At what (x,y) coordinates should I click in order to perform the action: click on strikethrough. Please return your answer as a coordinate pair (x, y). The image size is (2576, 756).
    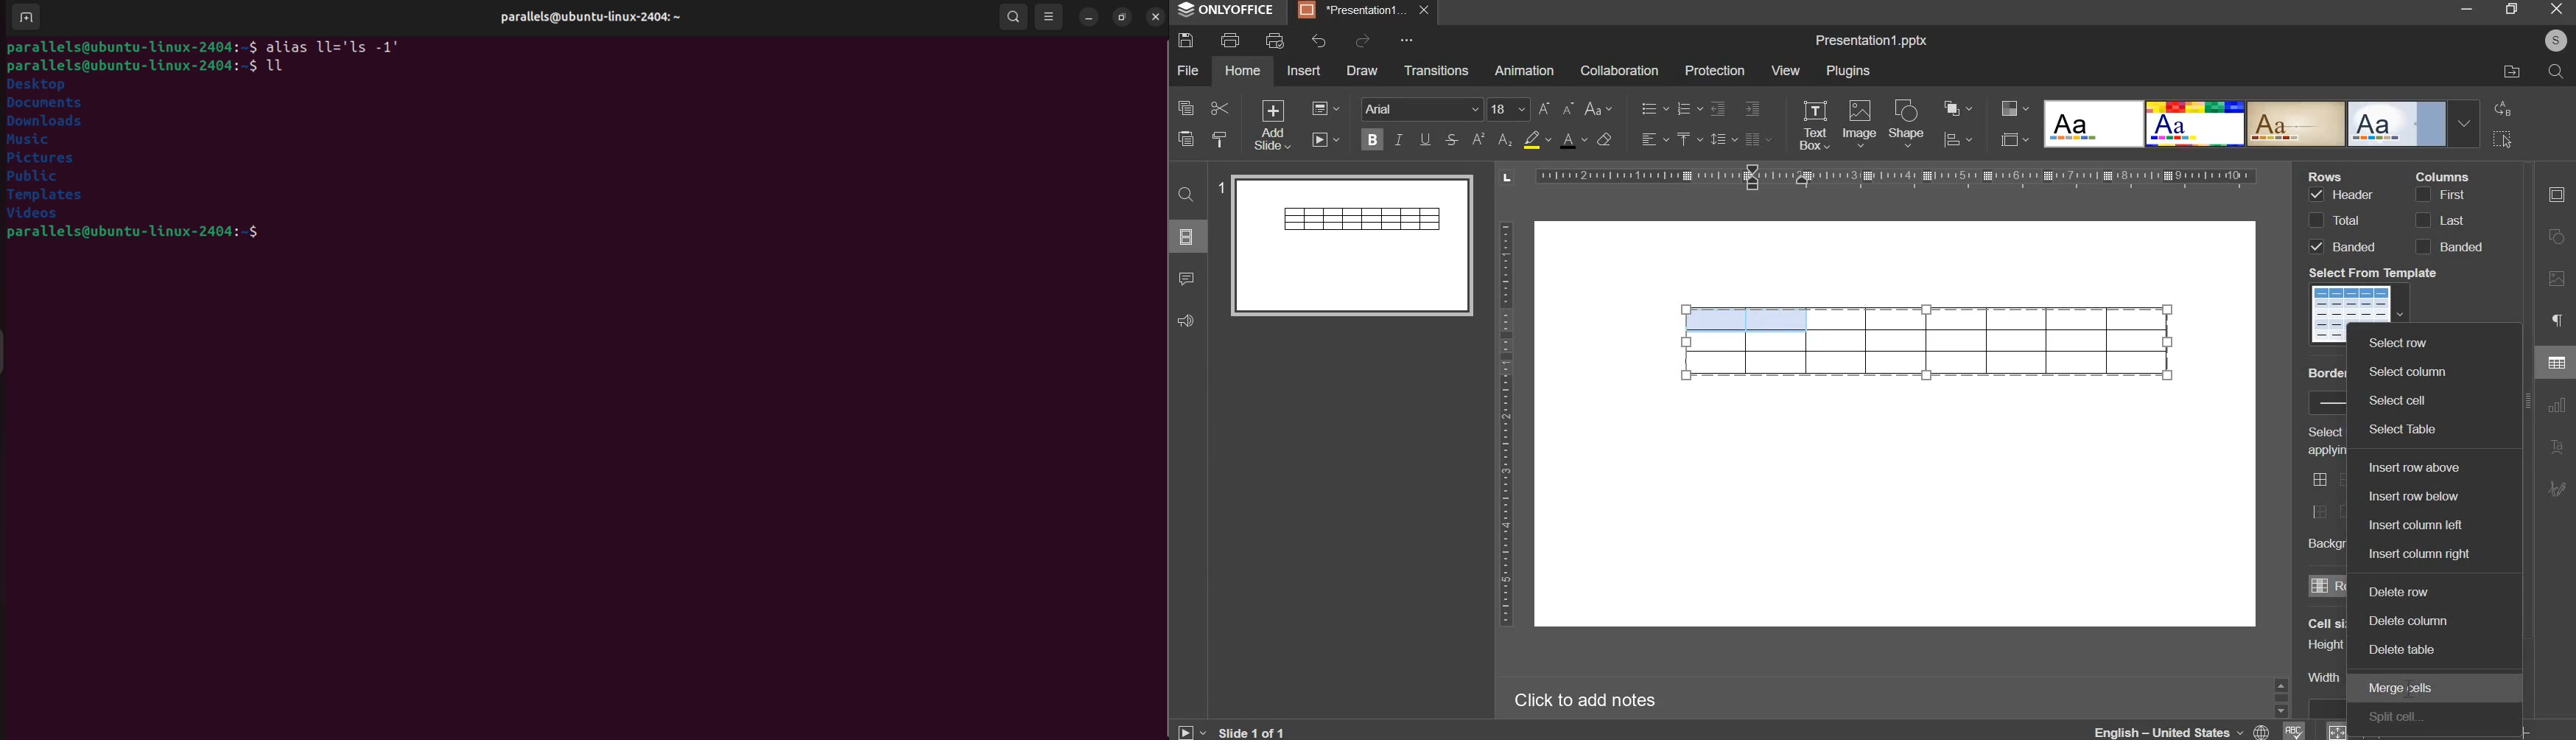
    Looking at the image, I should click on (1450, 139).